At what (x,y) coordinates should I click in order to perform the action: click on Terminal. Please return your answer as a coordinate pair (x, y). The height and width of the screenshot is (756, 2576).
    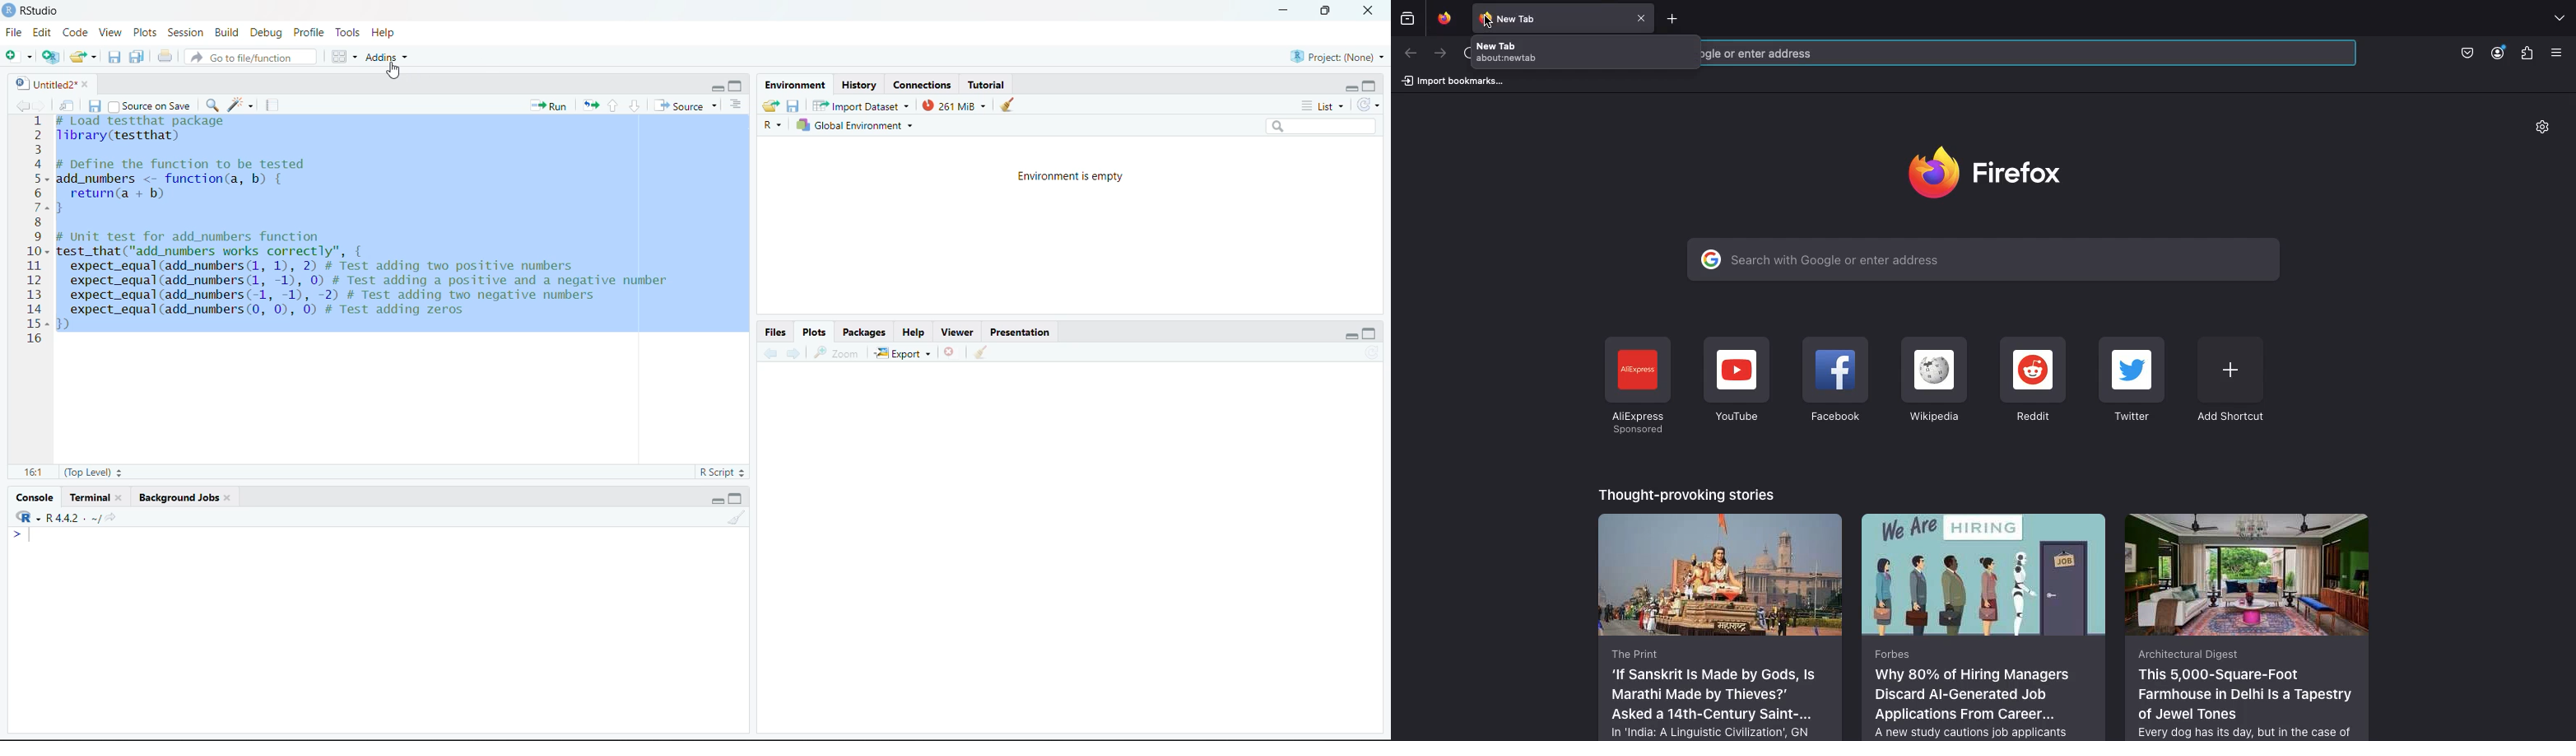
    Looking at the image, I should click on (96, 497).